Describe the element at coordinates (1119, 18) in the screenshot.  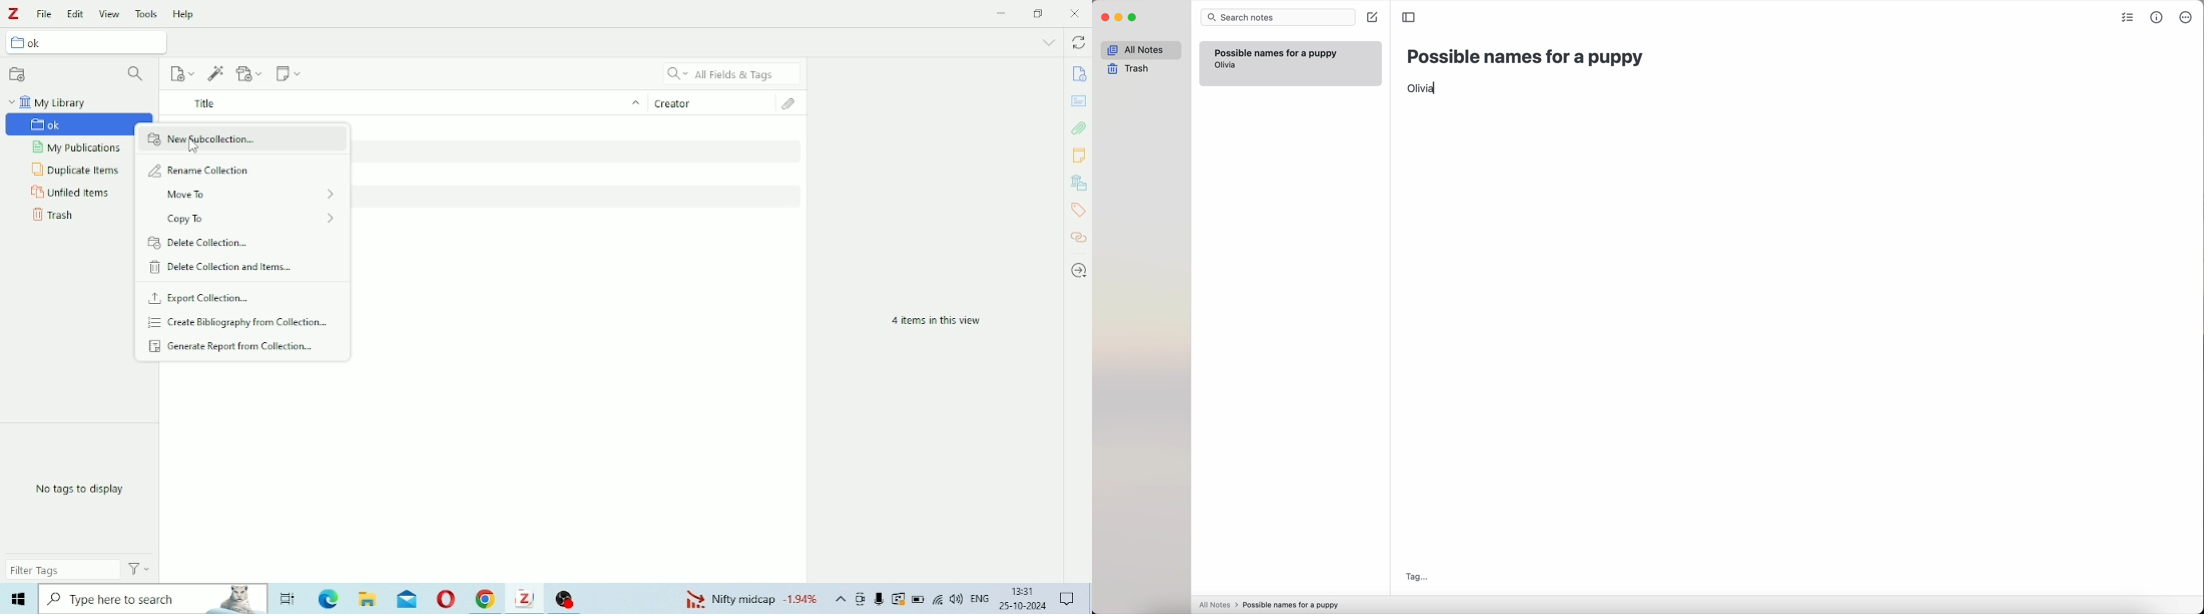
I see `minimize` at that location.